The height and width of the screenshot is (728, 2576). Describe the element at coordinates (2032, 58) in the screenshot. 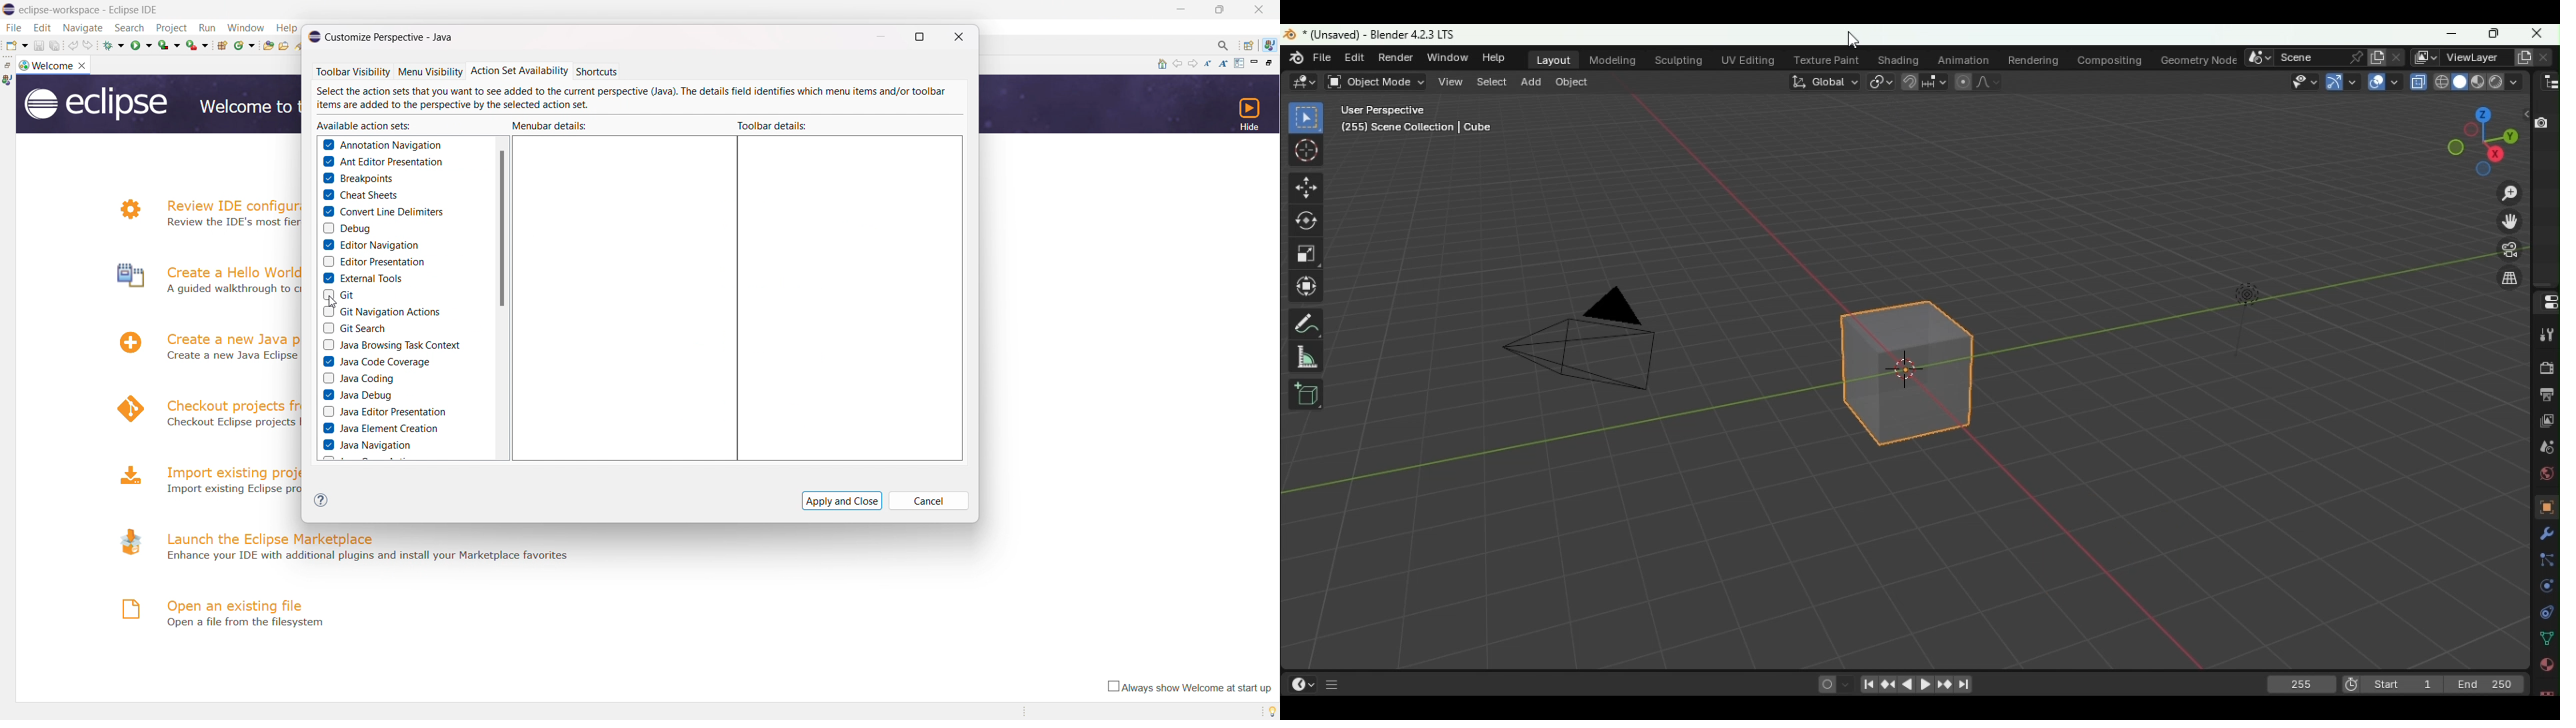

I see `Rendering` at that location.